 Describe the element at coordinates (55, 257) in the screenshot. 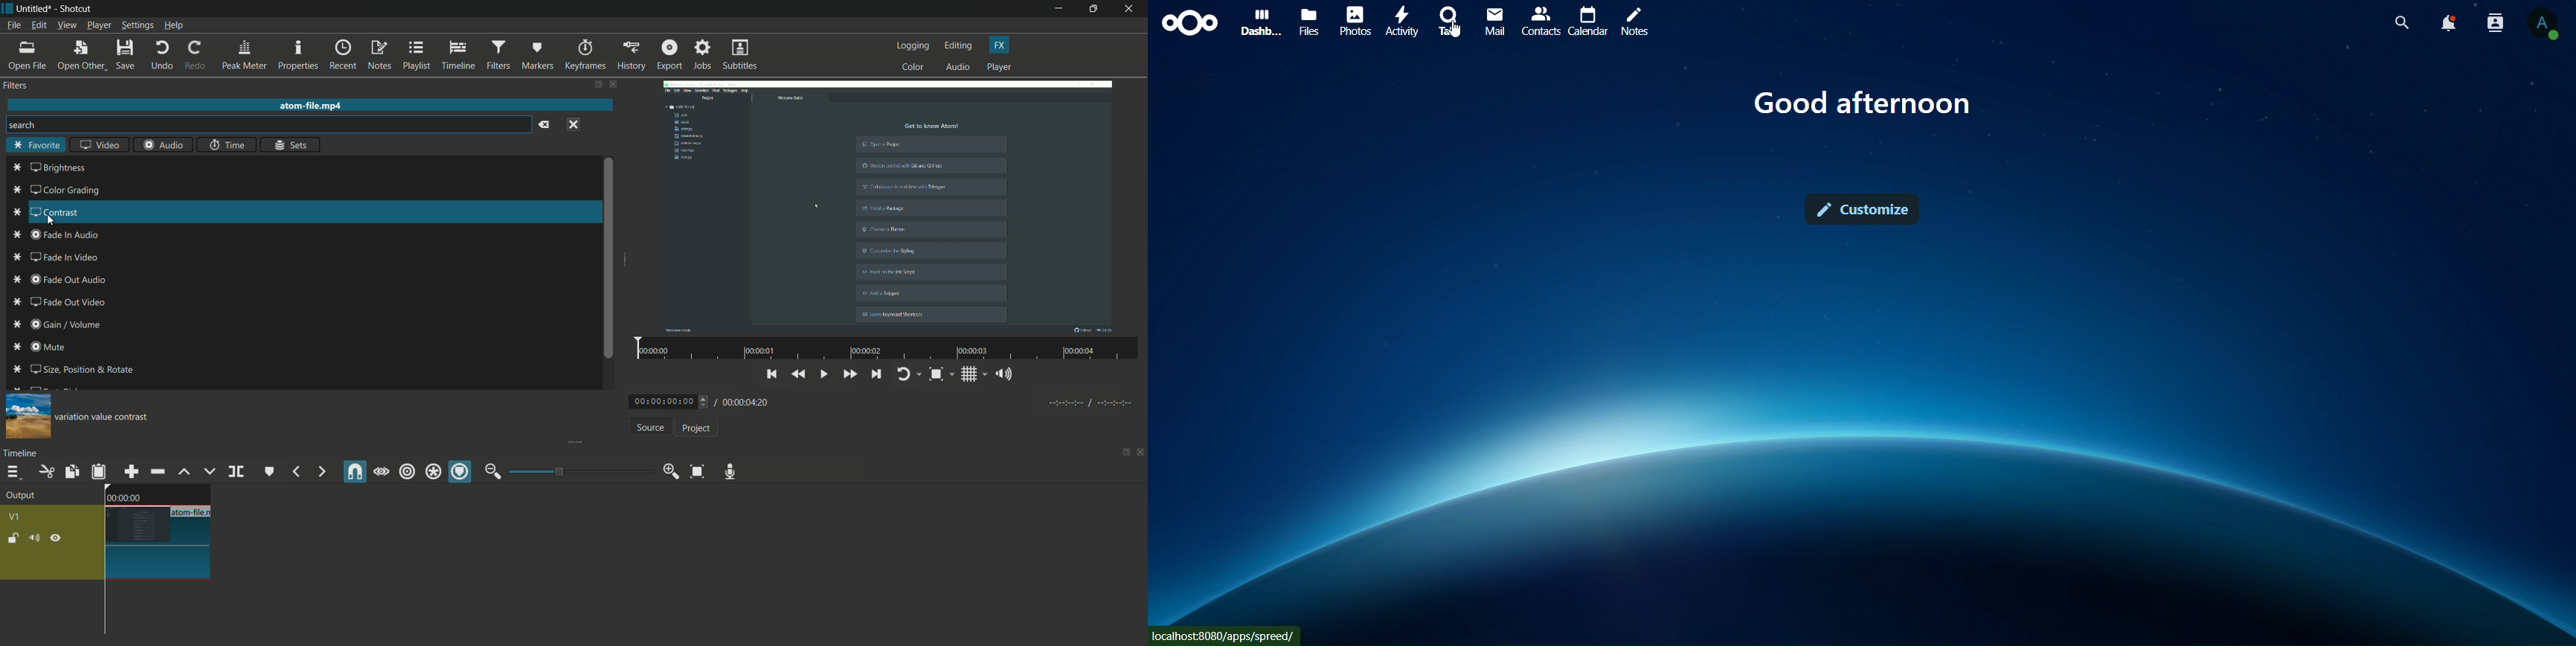

I see `fade in video` at that location.